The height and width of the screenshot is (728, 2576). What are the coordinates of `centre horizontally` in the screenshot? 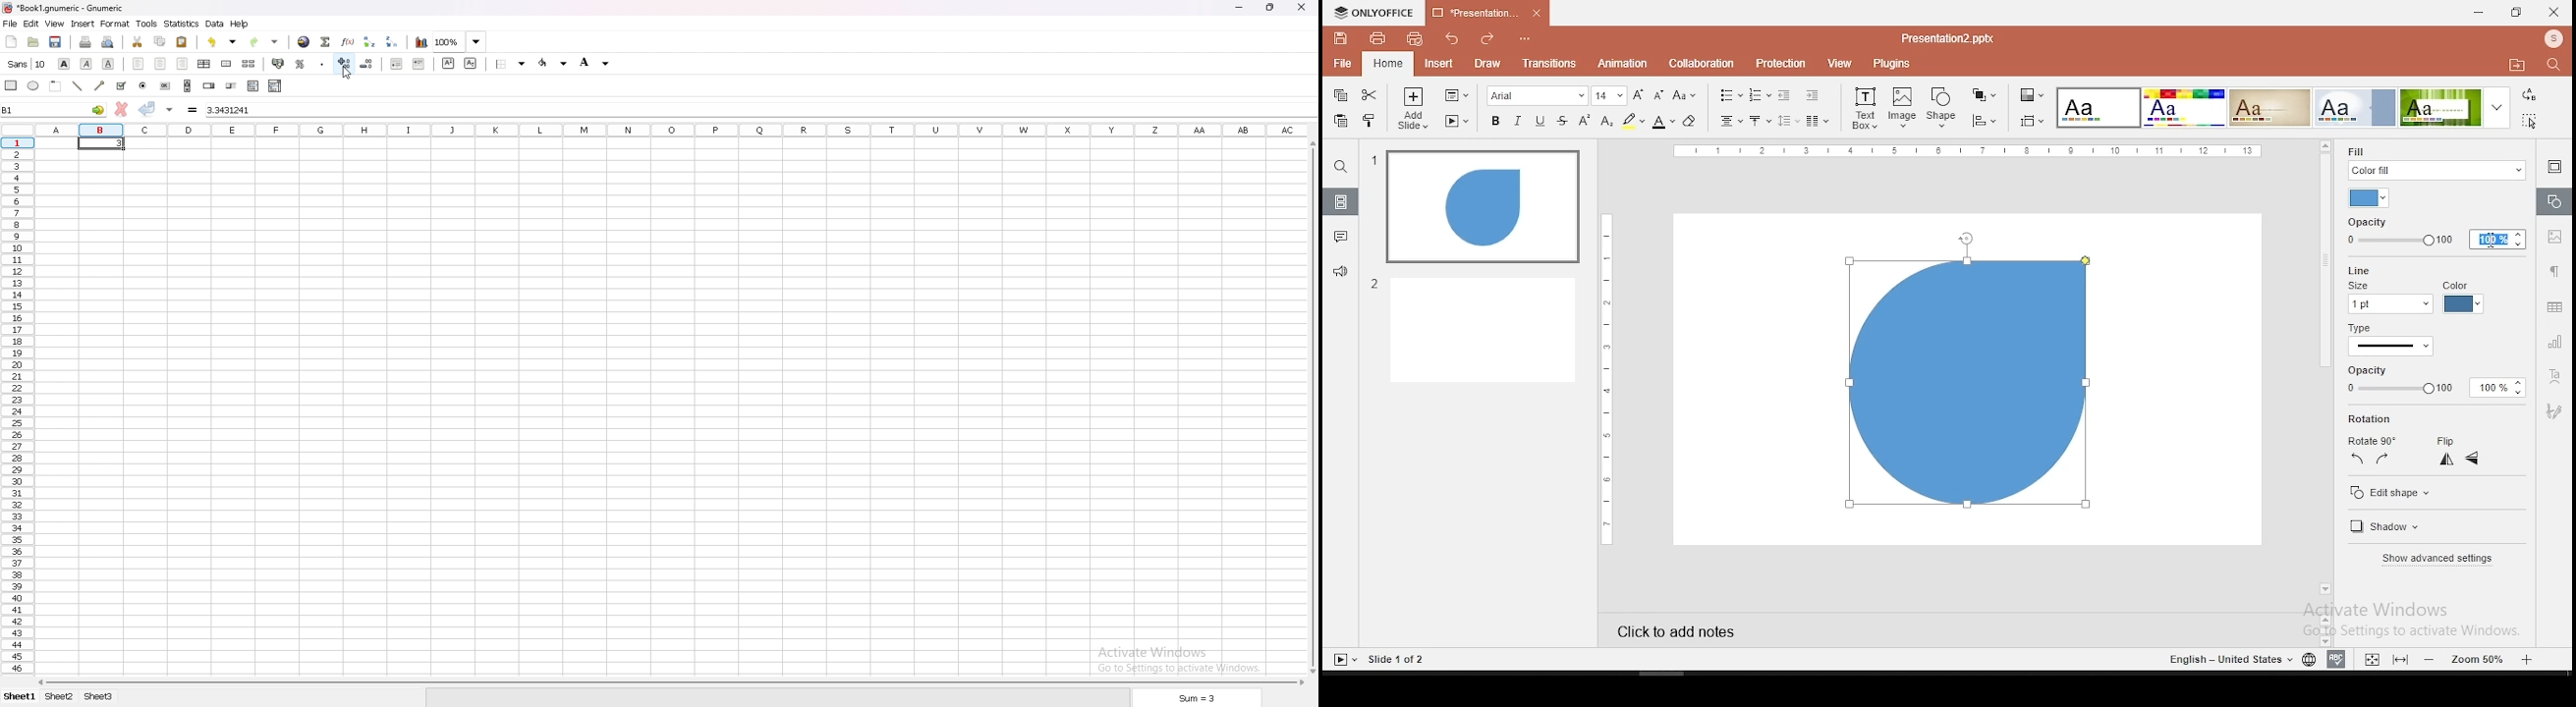 It's located at (205, 63).